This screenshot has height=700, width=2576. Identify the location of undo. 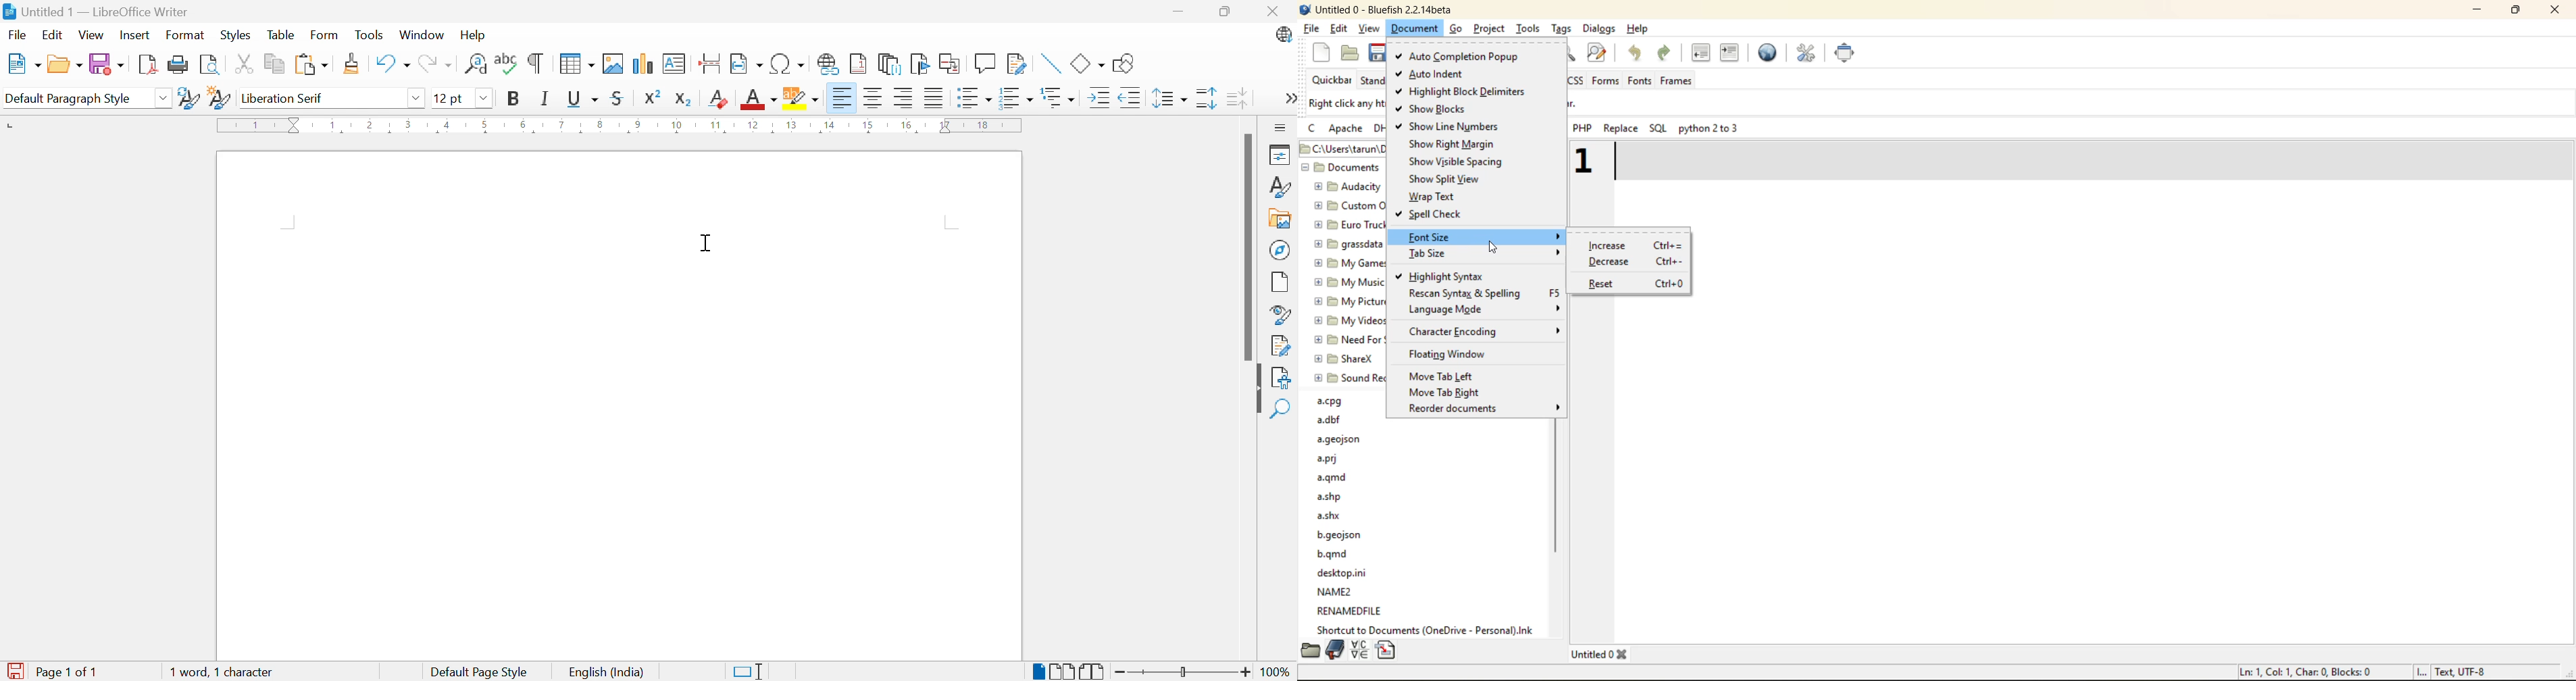
(1636, 51).